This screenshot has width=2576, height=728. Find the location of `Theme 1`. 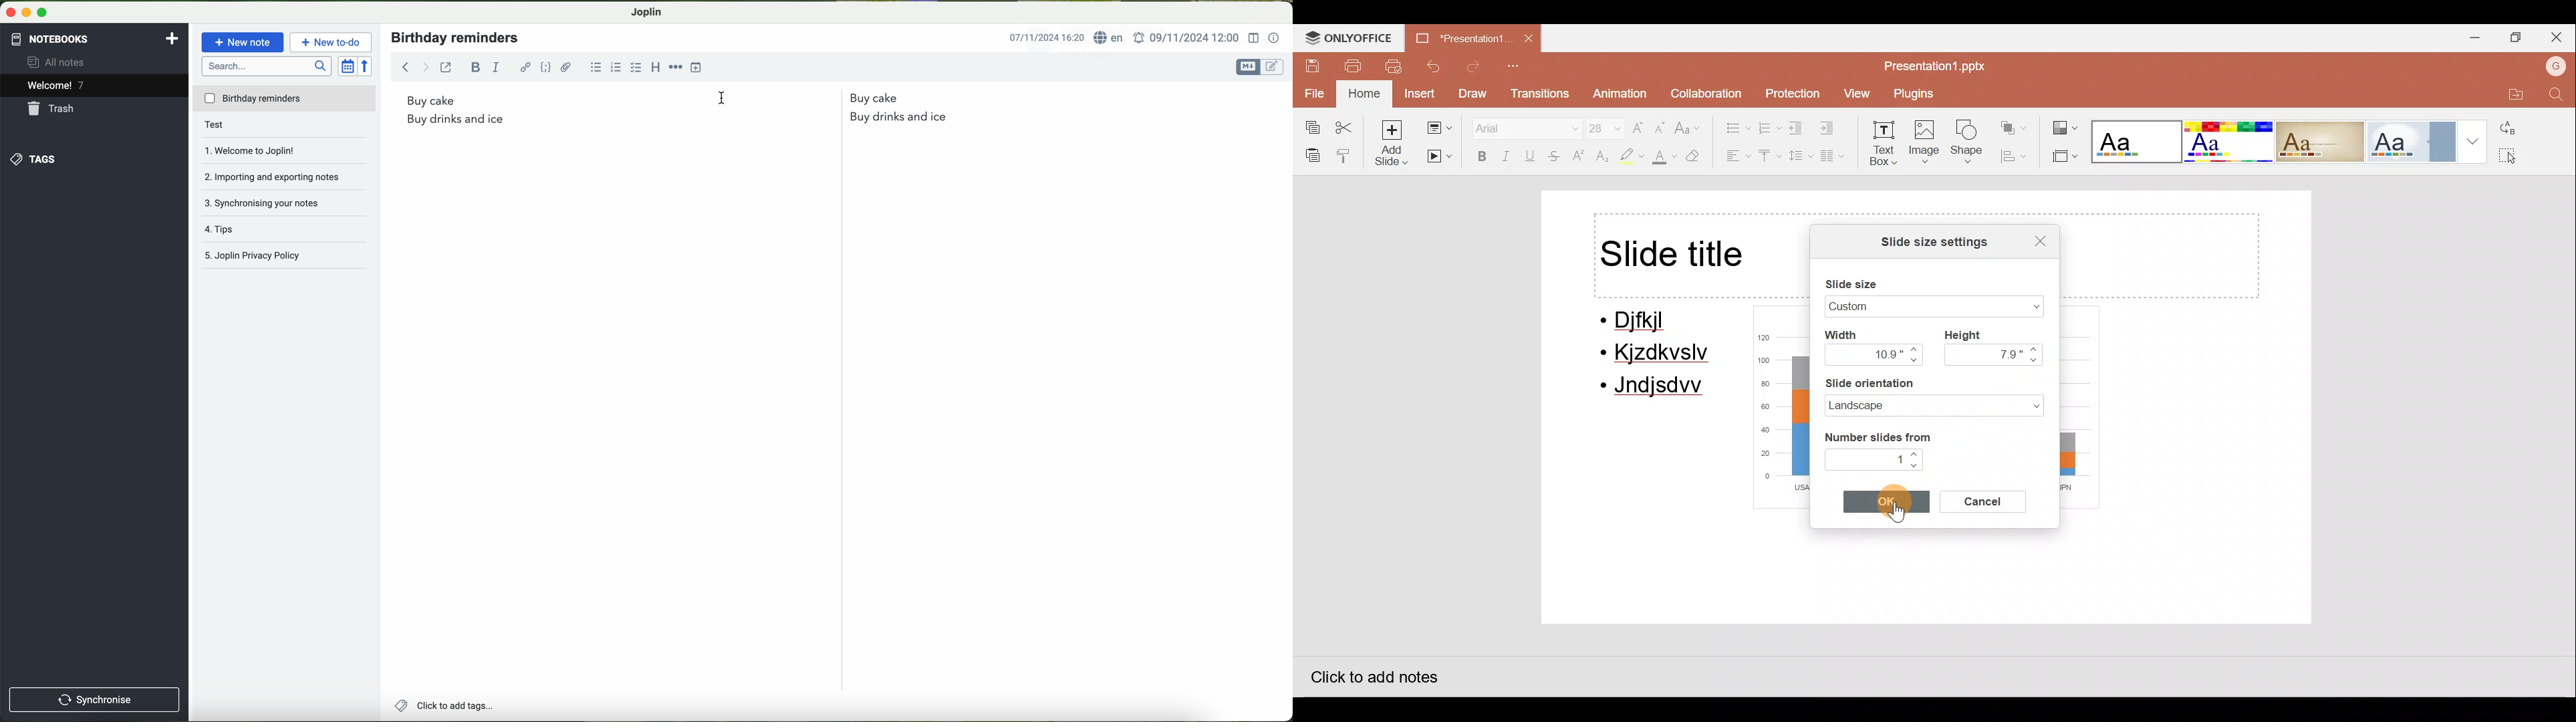

Theme 1 is located at coordinates (2138, 143).